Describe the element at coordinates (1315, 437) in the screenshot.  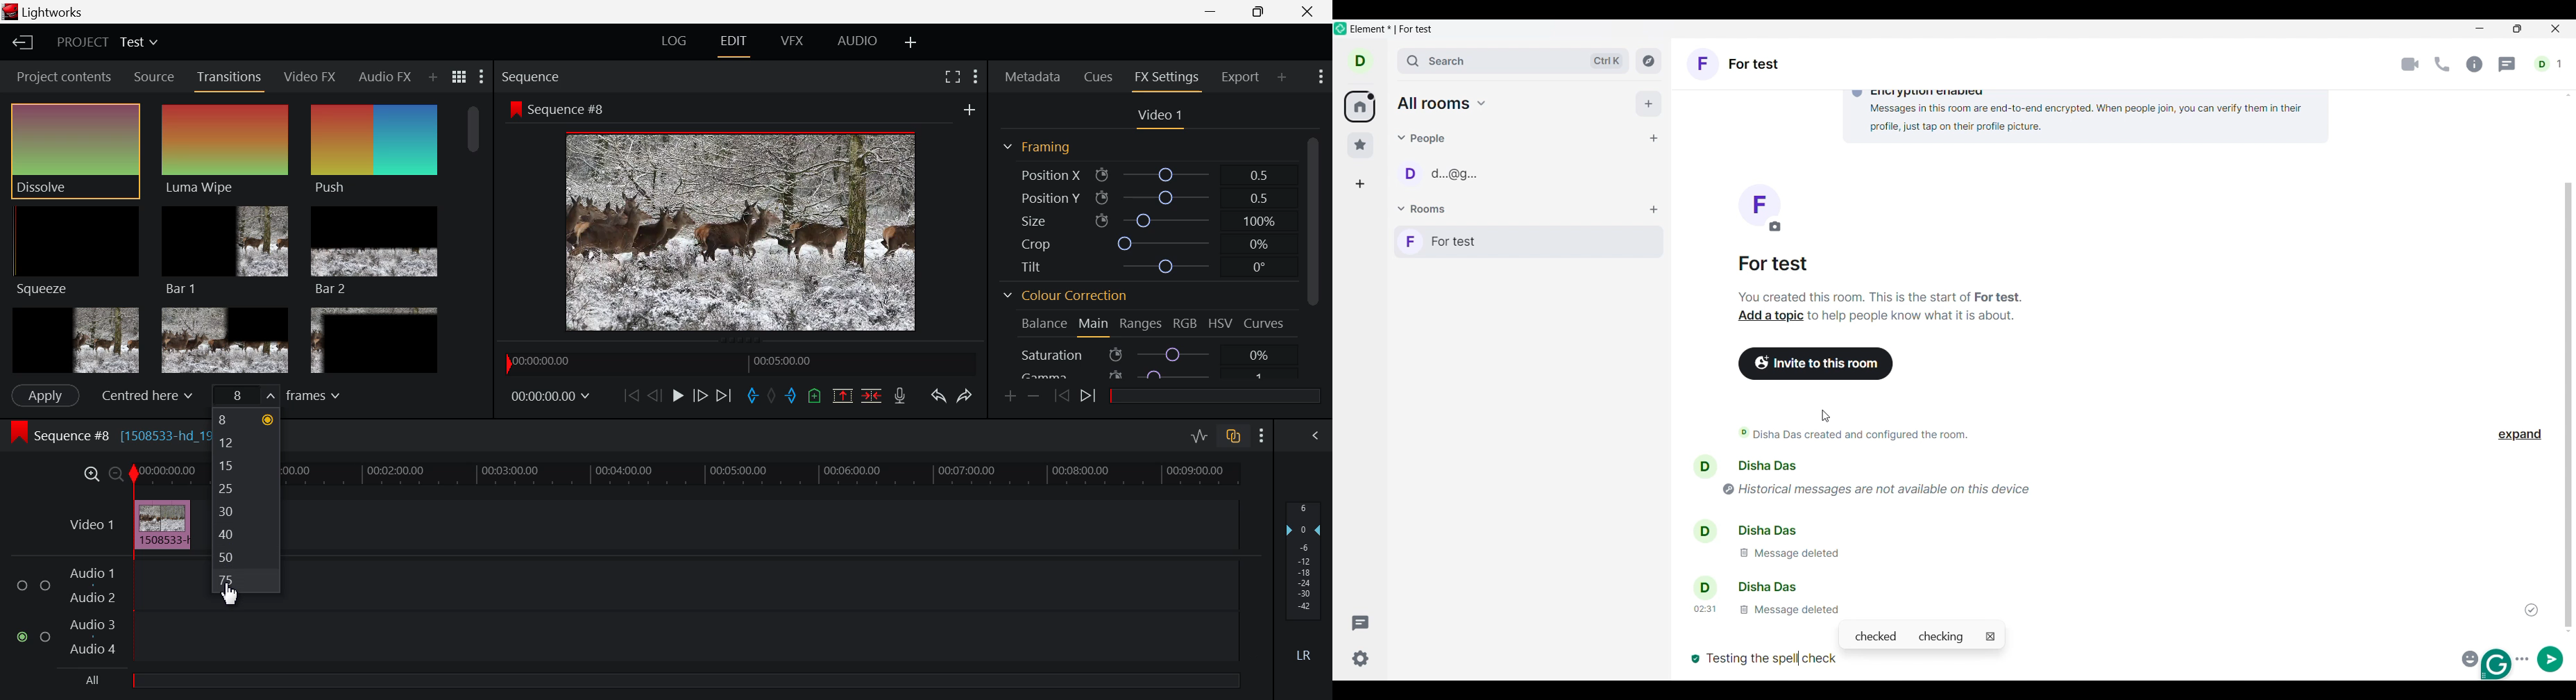
I see `Show Audio Mix` at that location.